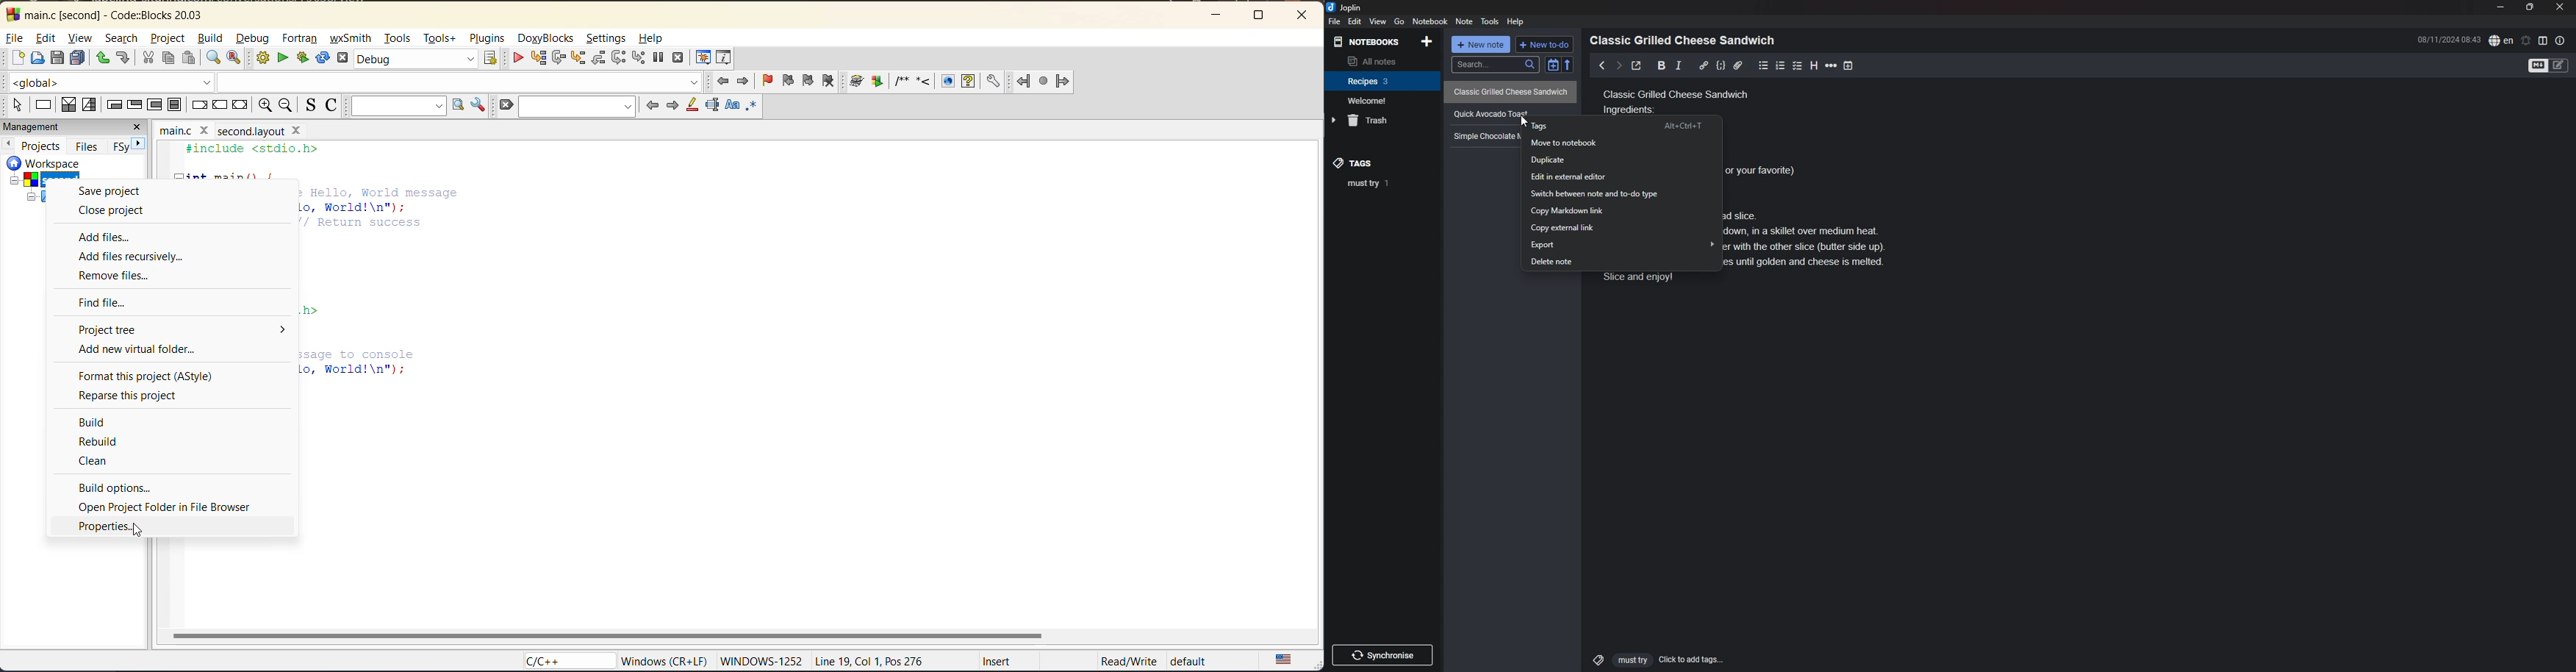 The width and height of the screenshot is (2576, 672). Describe the element at coordinates (131, 396) in the screenshot. I see `reparse this project` at that location.